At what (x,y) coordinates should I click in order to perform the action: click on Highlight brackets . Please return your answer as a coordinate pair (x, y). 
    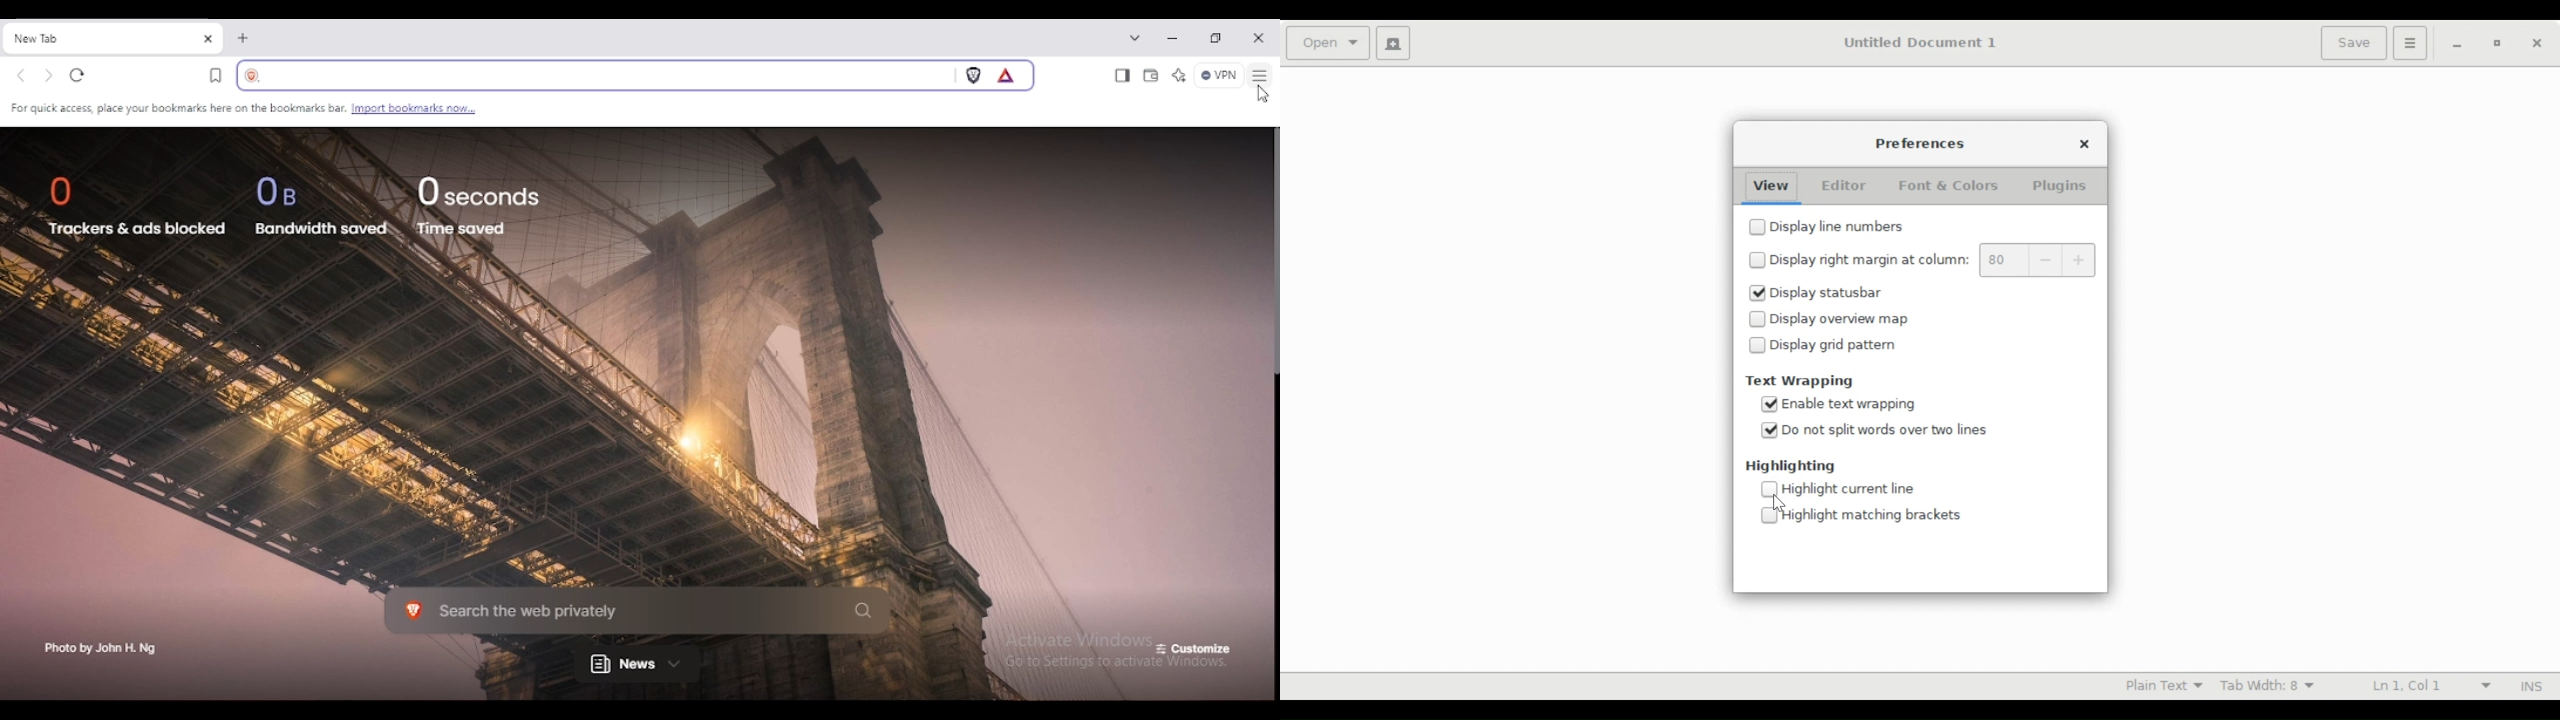
    Looking at the image, I should click on (1871, 517).